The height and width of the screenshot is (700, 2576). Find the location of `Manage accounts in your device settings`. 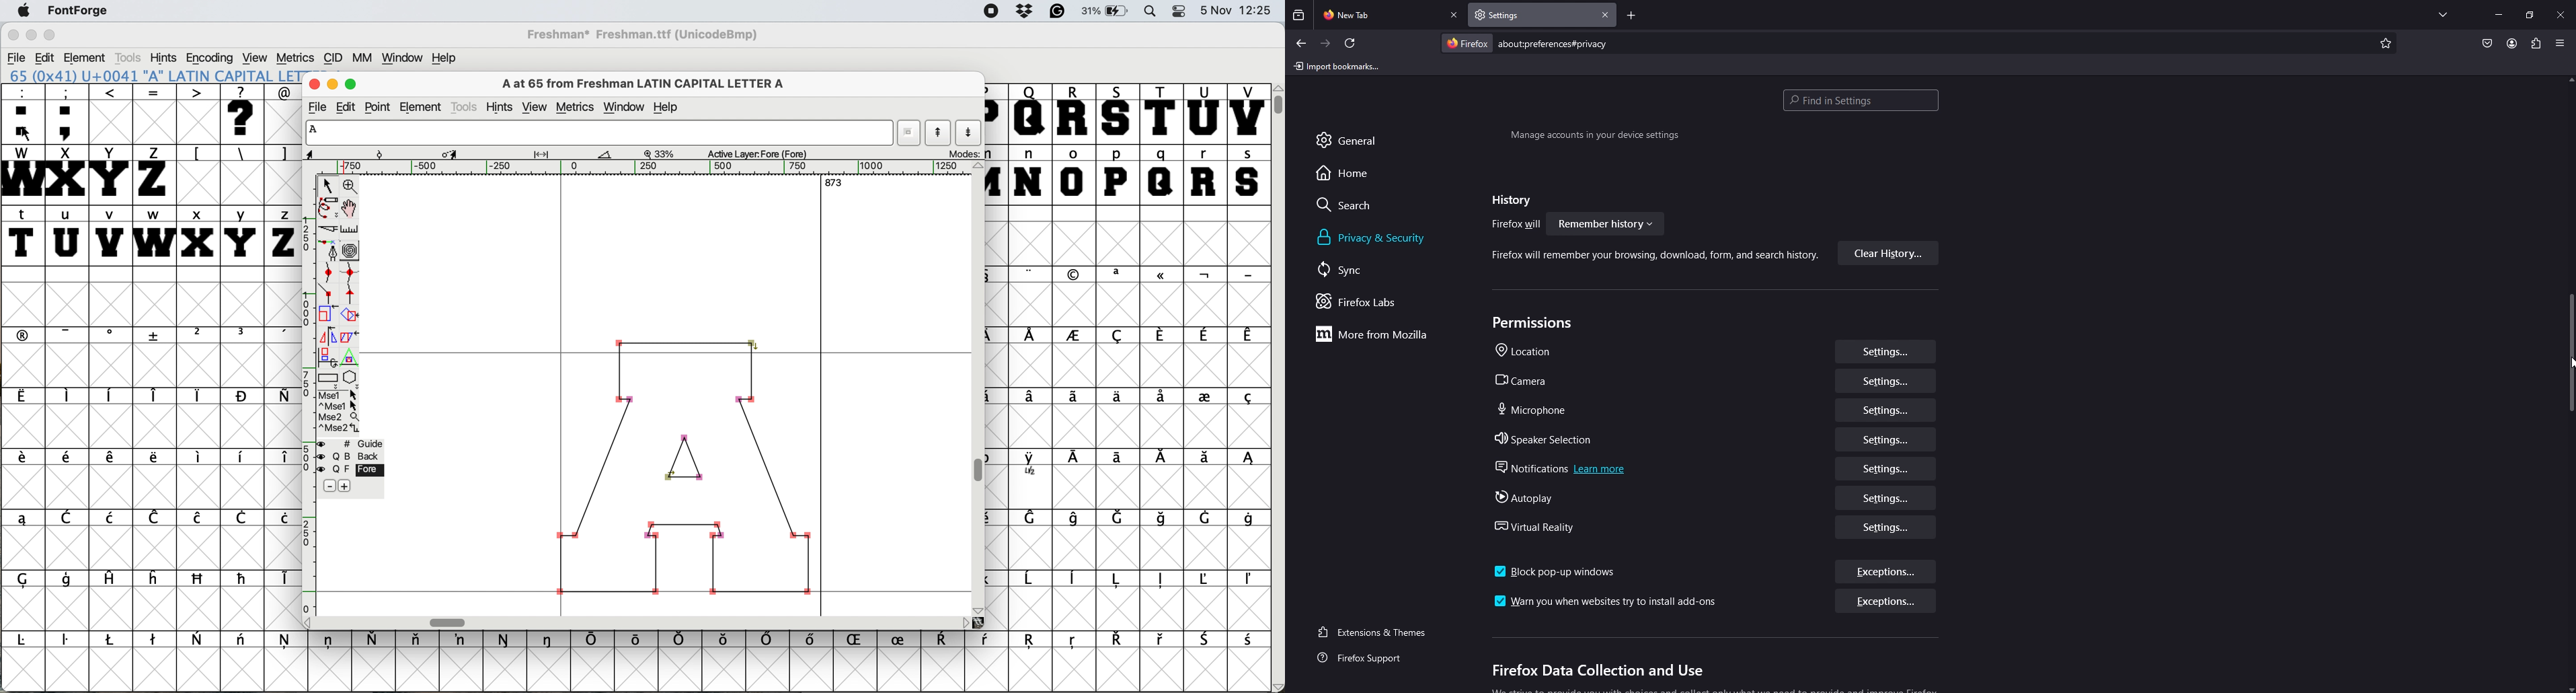

Manage accounts in your device settings is located at coordinates (1594, 137).